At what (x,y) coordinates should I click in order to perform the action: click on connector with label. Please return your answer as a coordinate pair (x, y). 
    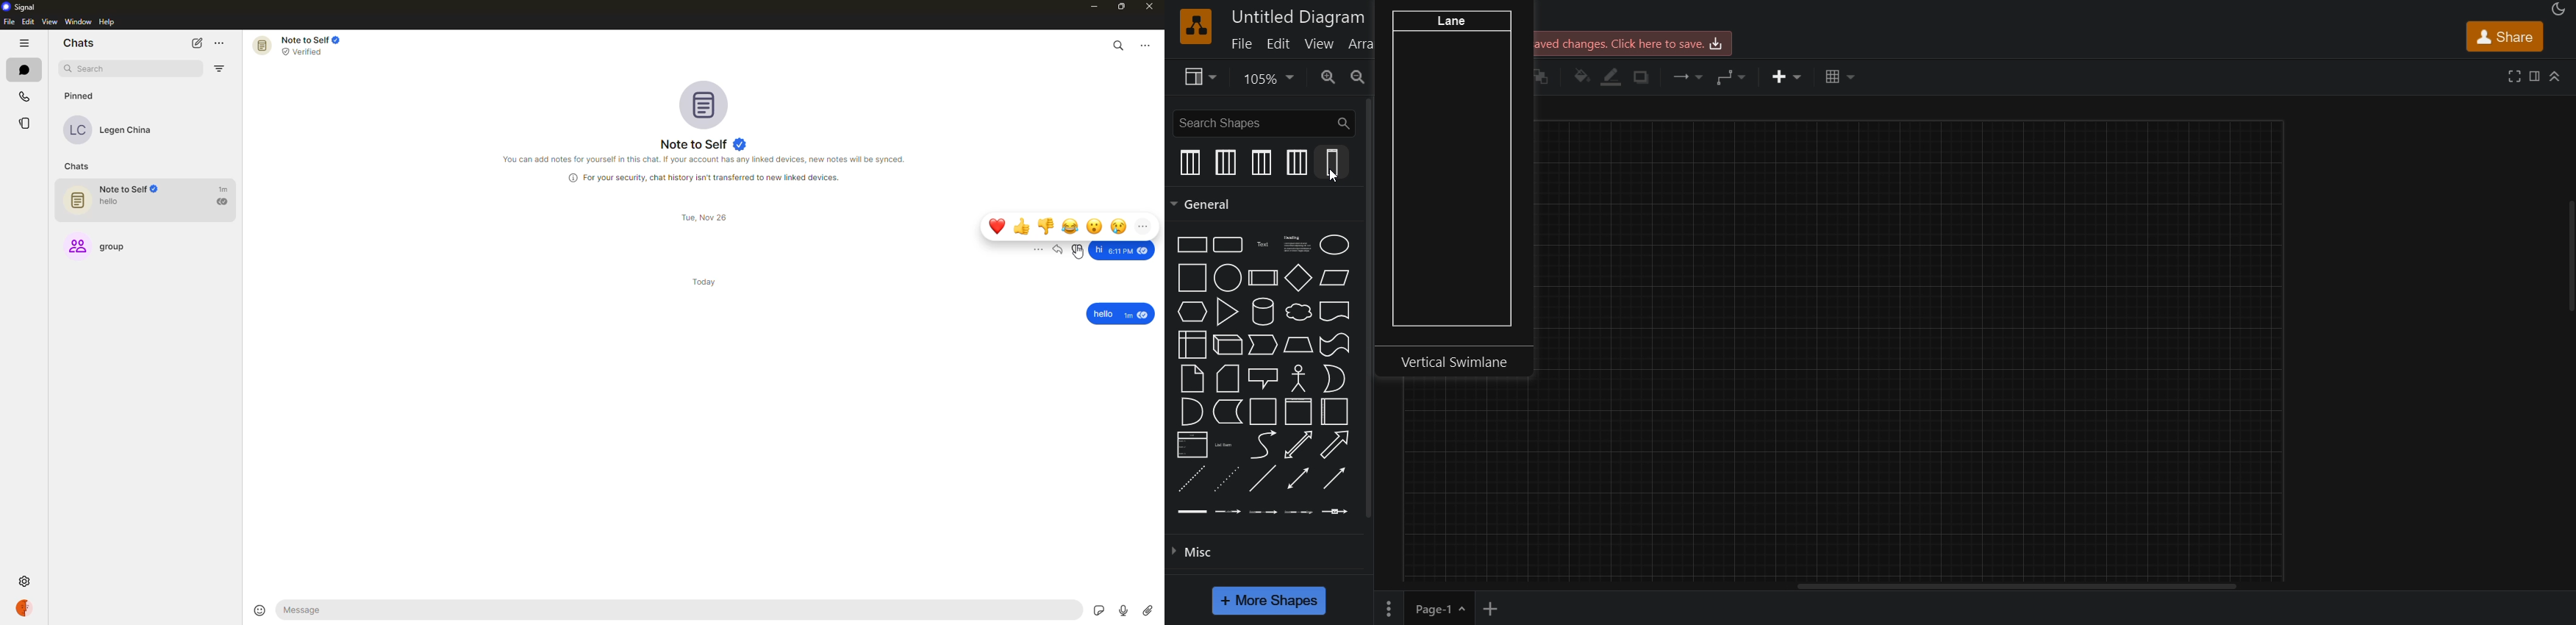
    Looking at the image, I should click on (1229, 512).